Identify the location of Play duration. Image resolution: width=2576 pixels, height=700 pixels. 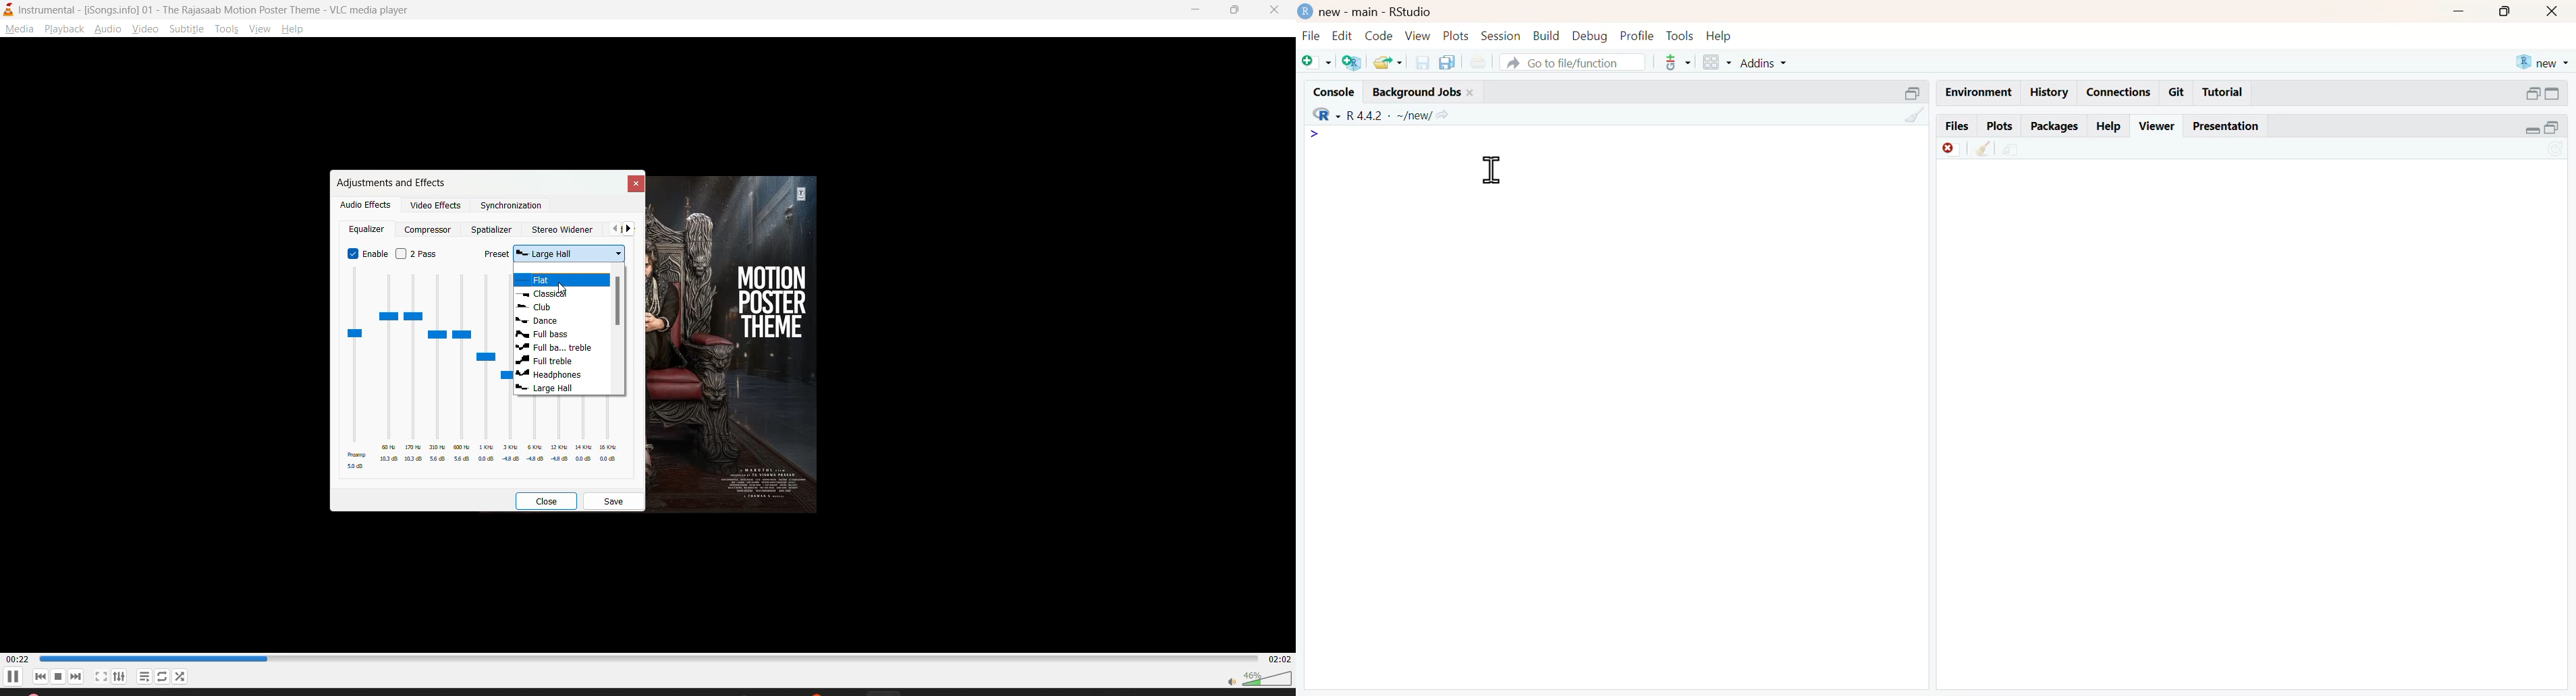
(646, 658).